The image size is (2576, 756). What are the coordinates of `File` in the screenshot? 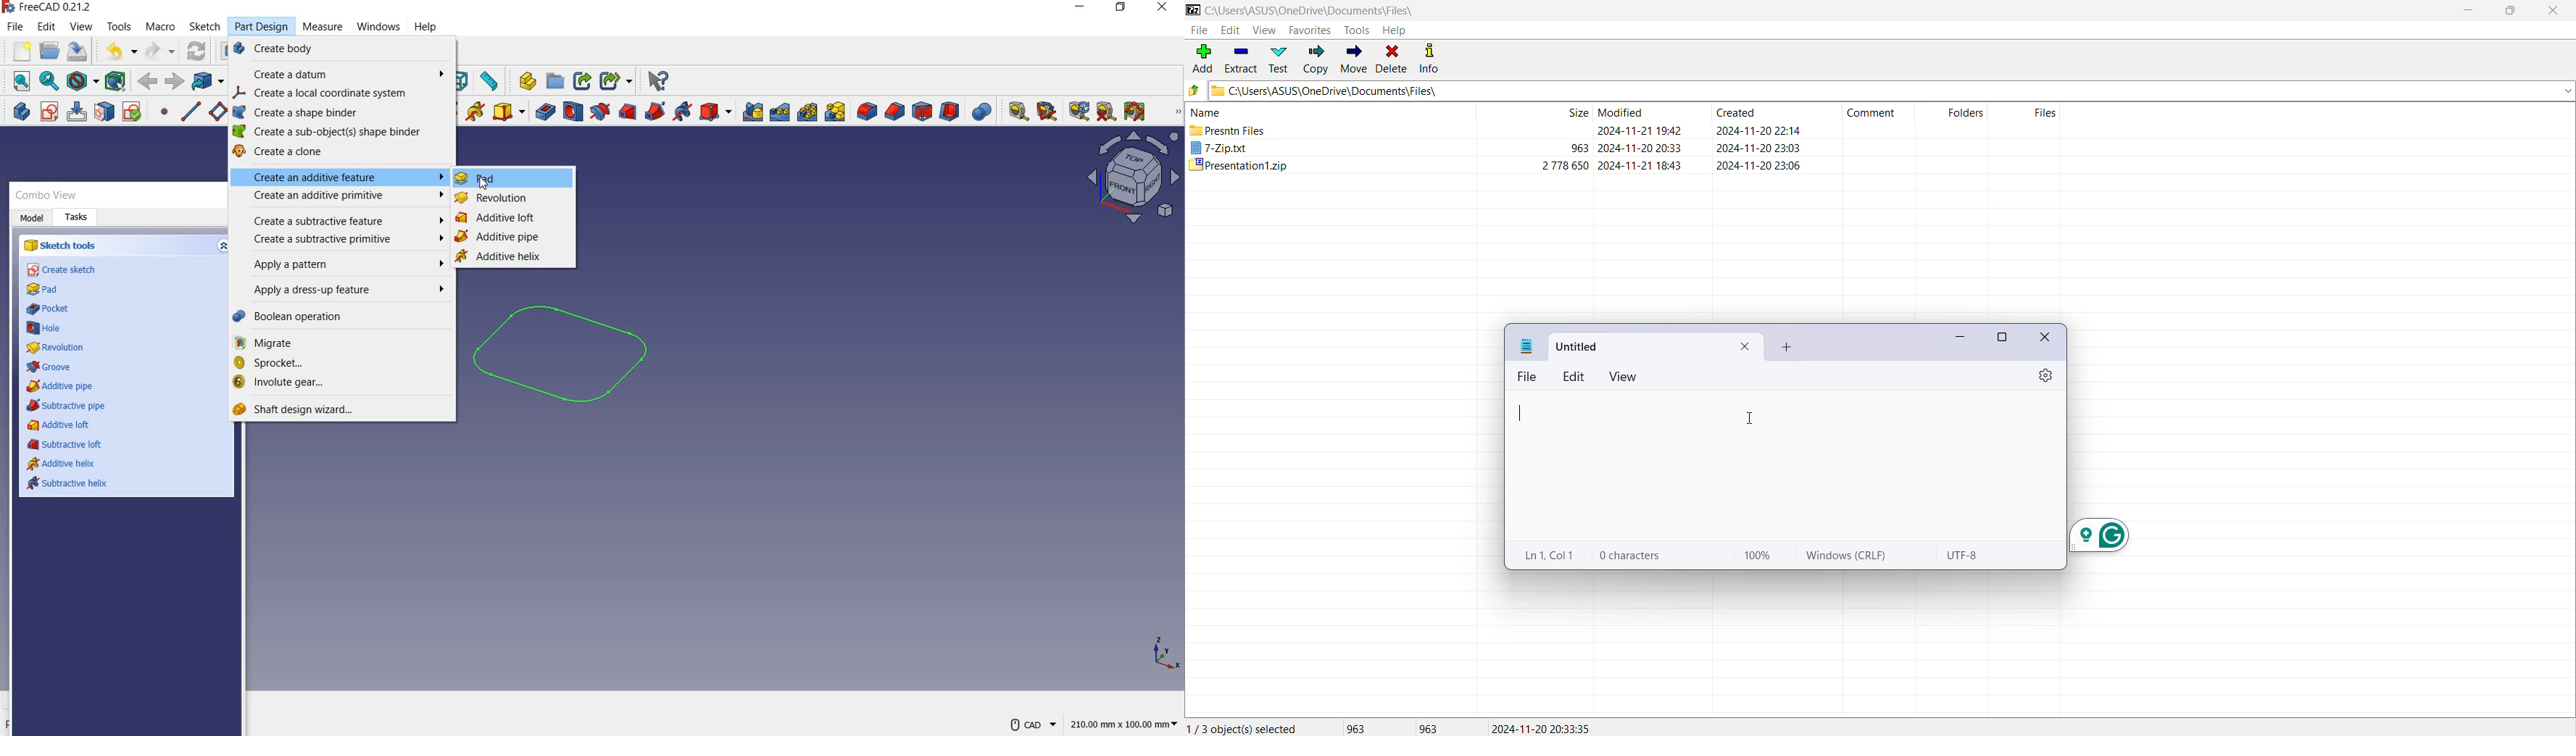 It's located at (1200, 31).